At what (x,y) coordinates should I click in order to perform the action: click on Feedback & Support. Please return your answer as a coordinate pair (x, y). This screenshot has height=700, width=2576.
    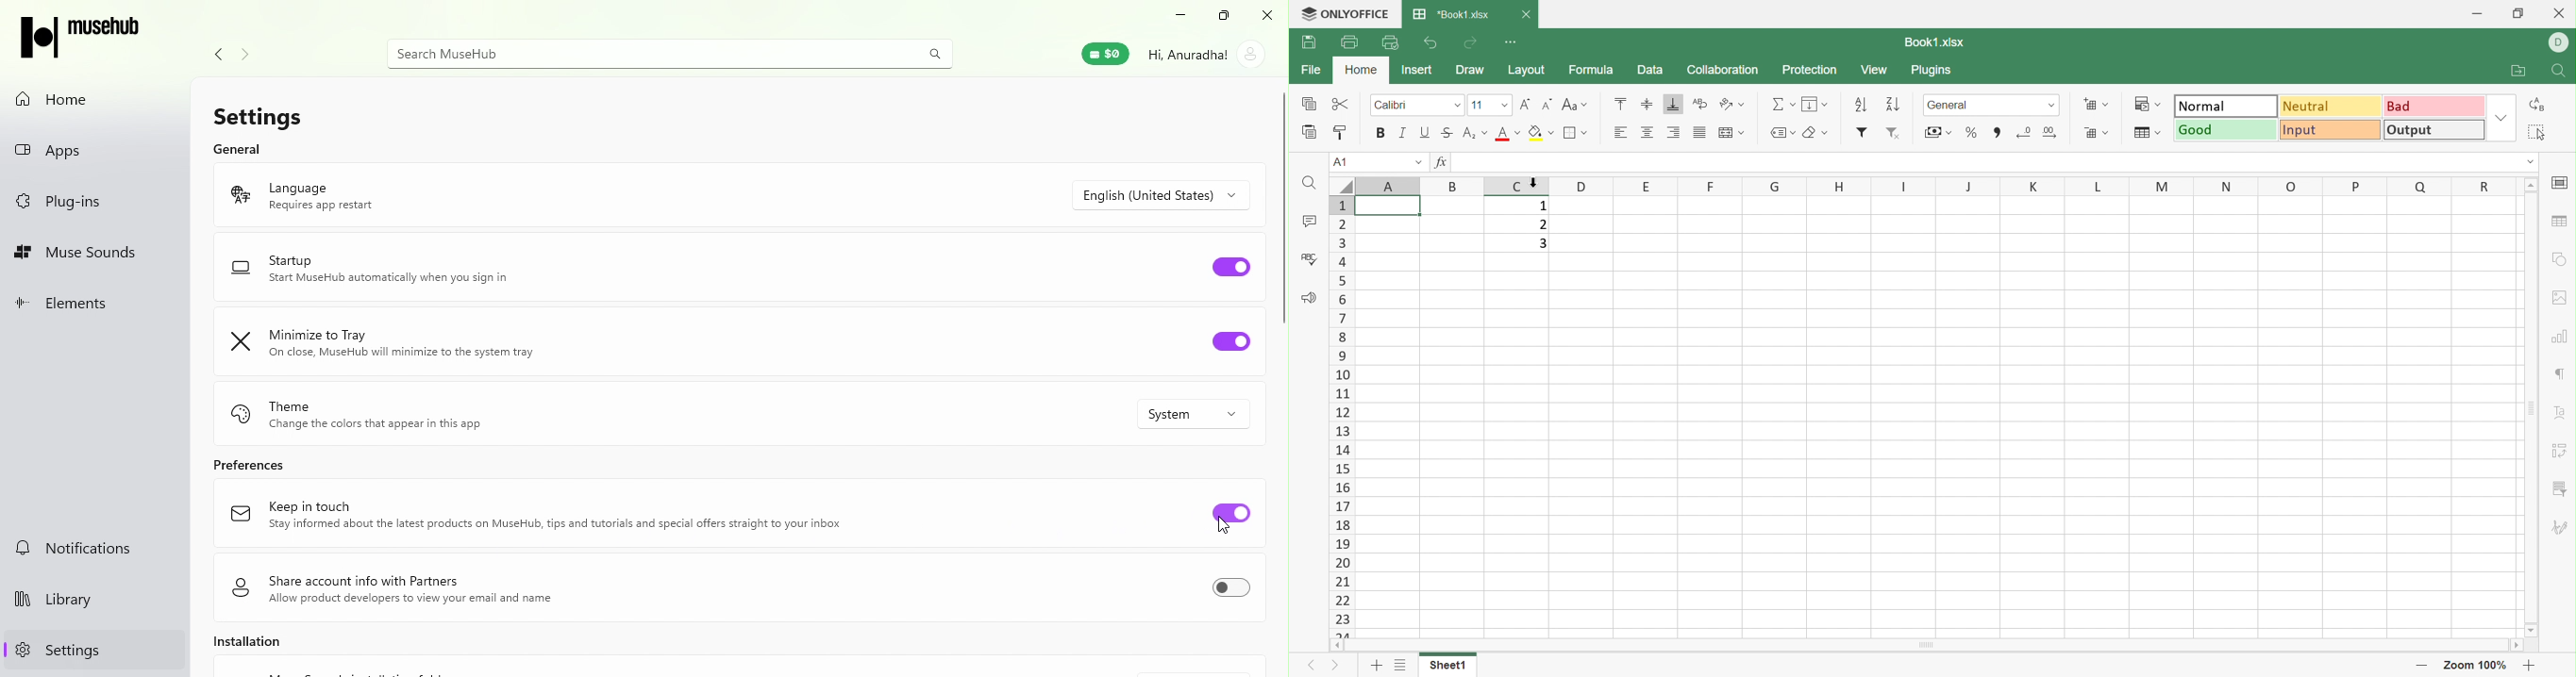
    Looking at the image, I should click on (1310, 297).